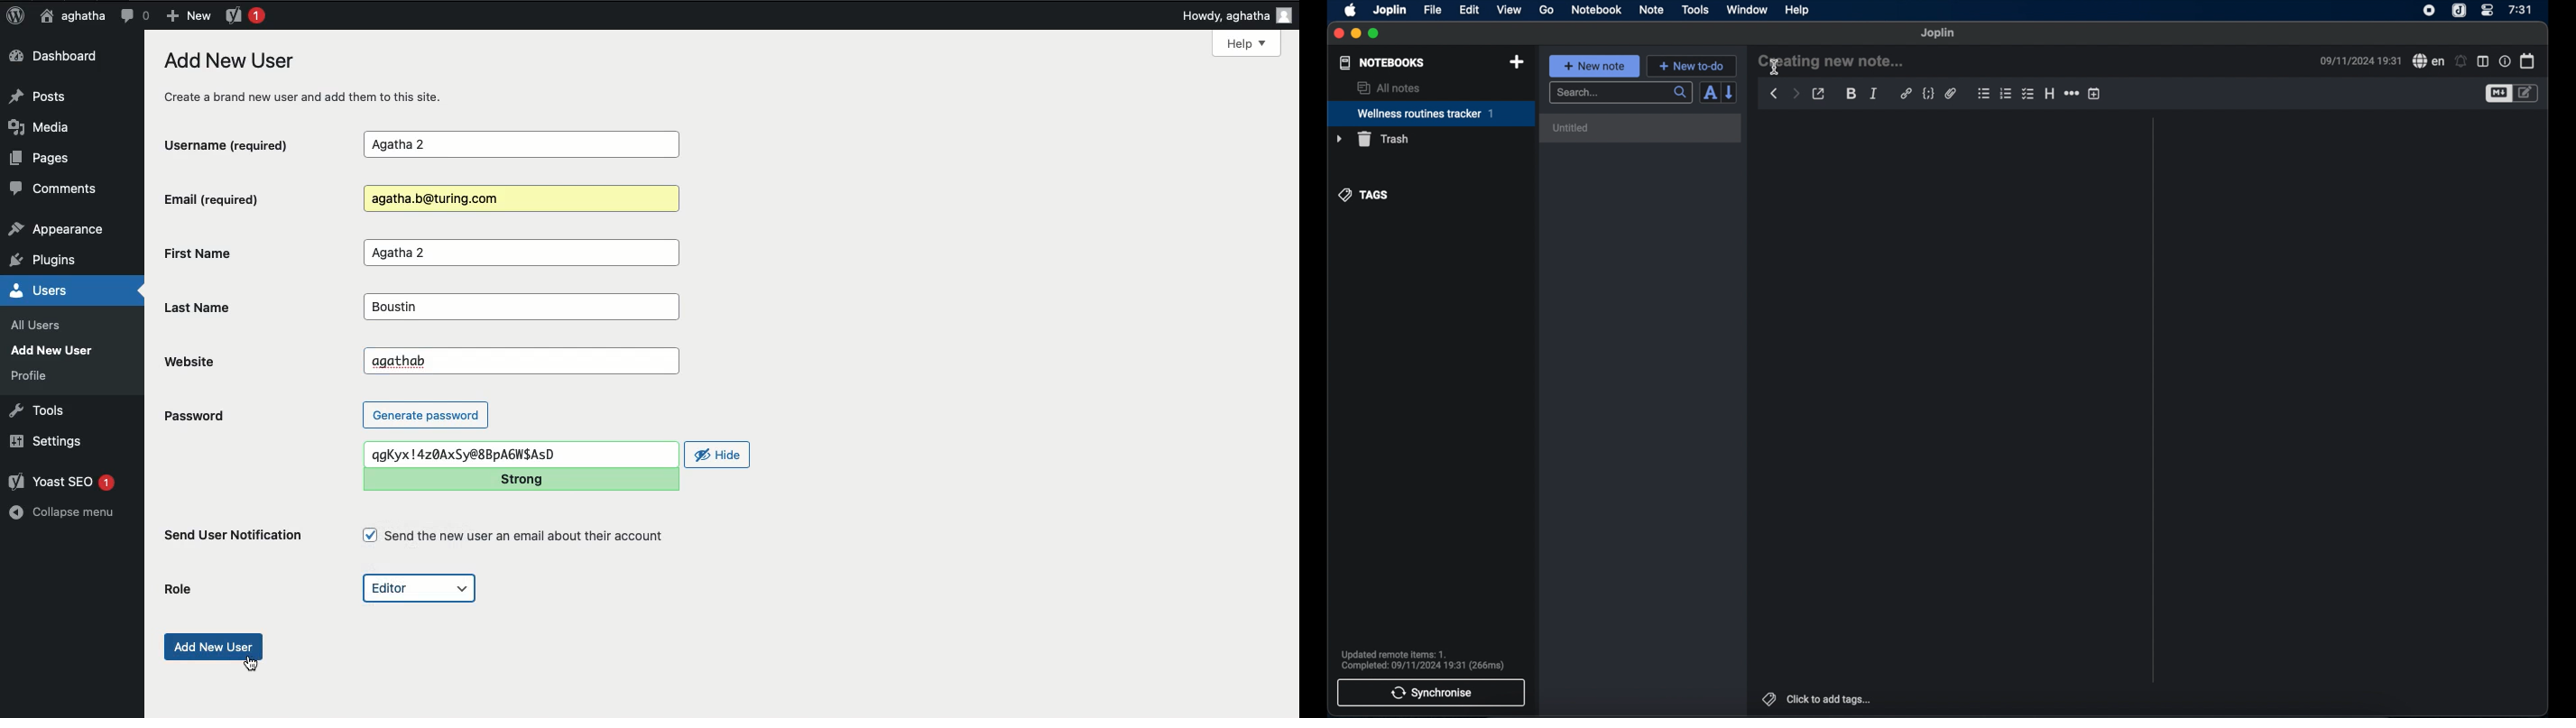 This screenshot has width=2576, height=728. I want to click on + new to-do, so click(1691, 65).